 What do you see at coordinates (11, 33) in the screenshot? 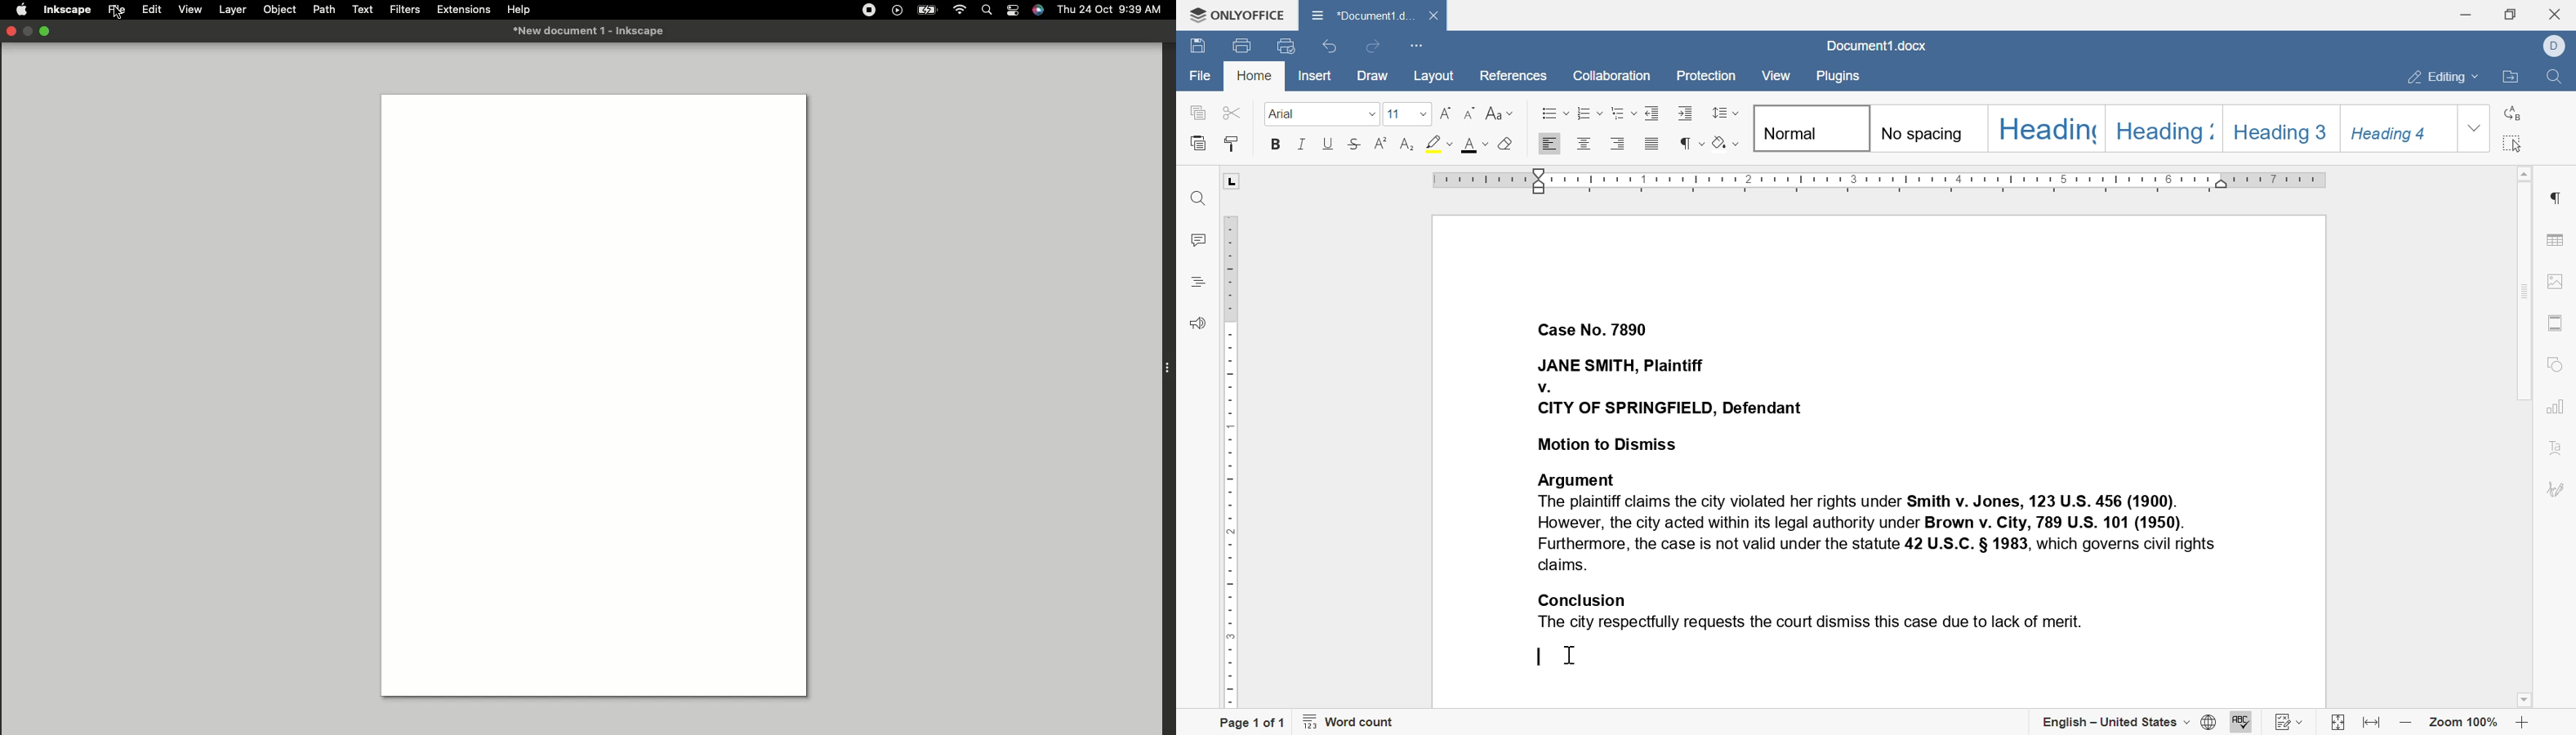
I see `Close` at bounding box center [11, 33].